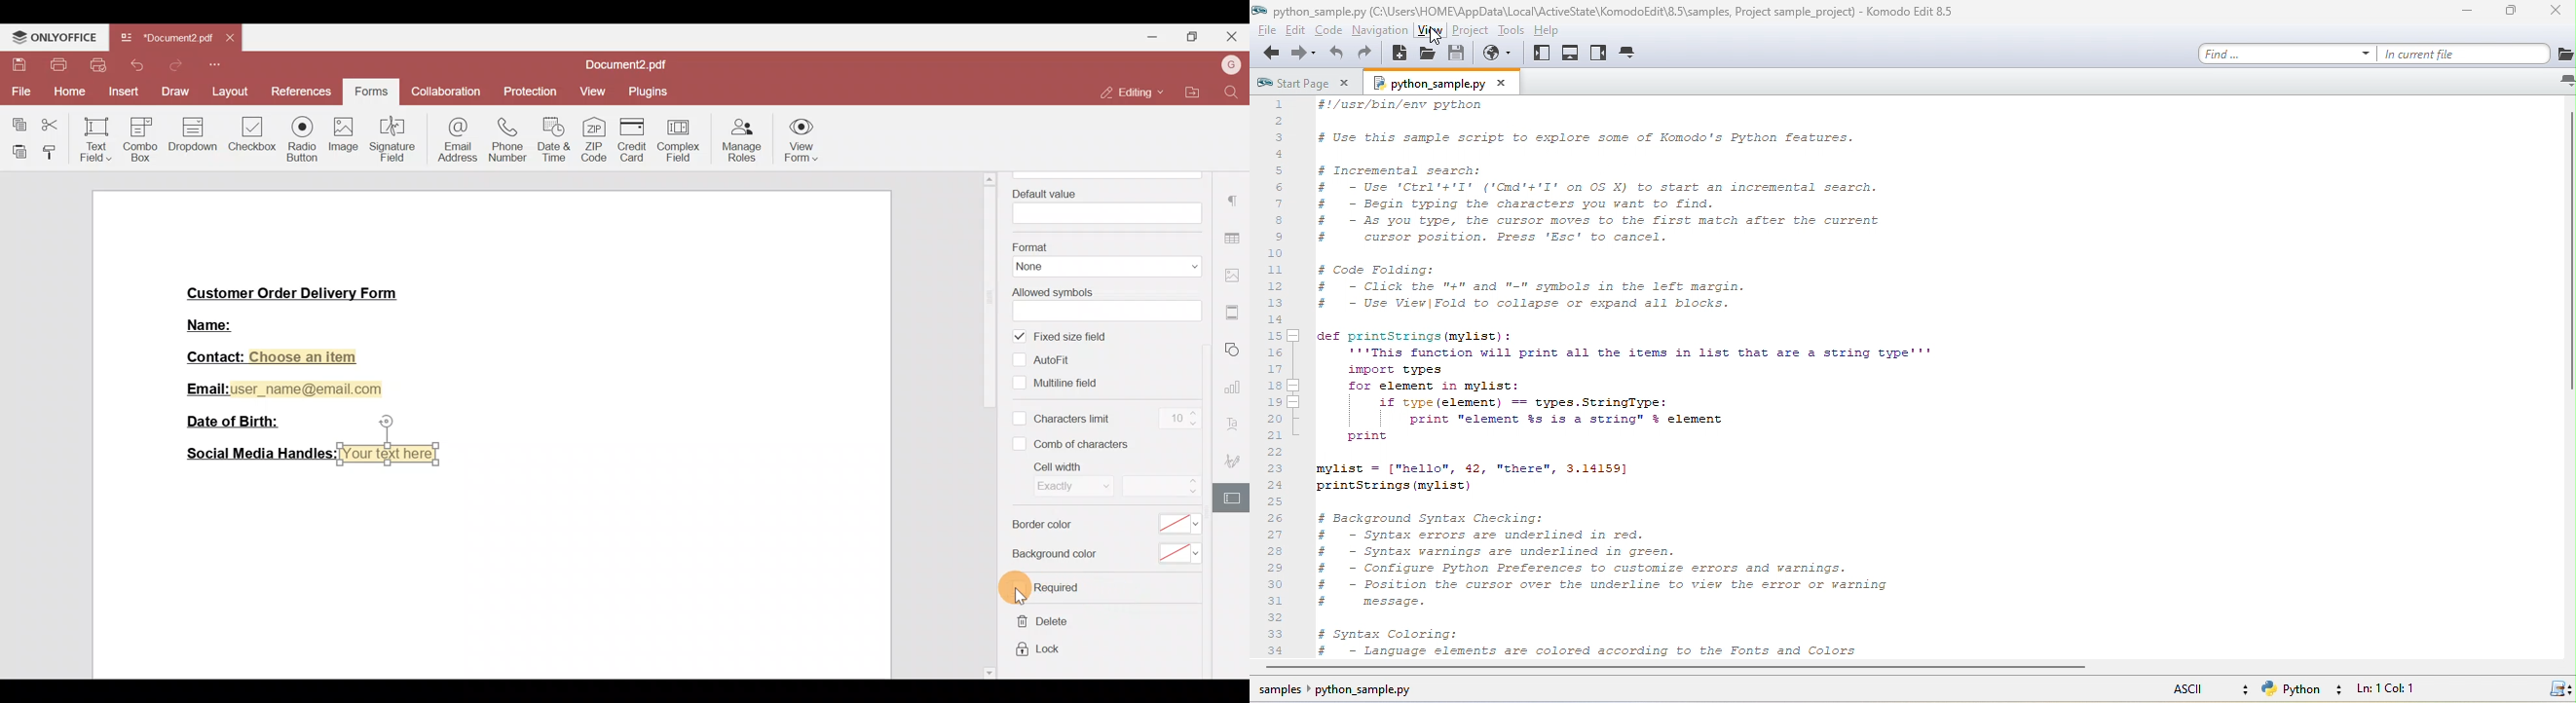 The height and width of the screenshot is (728, 2576). Describe the element at coordinates (682, 137) in the screenshot. I see `Complex field` at that location.